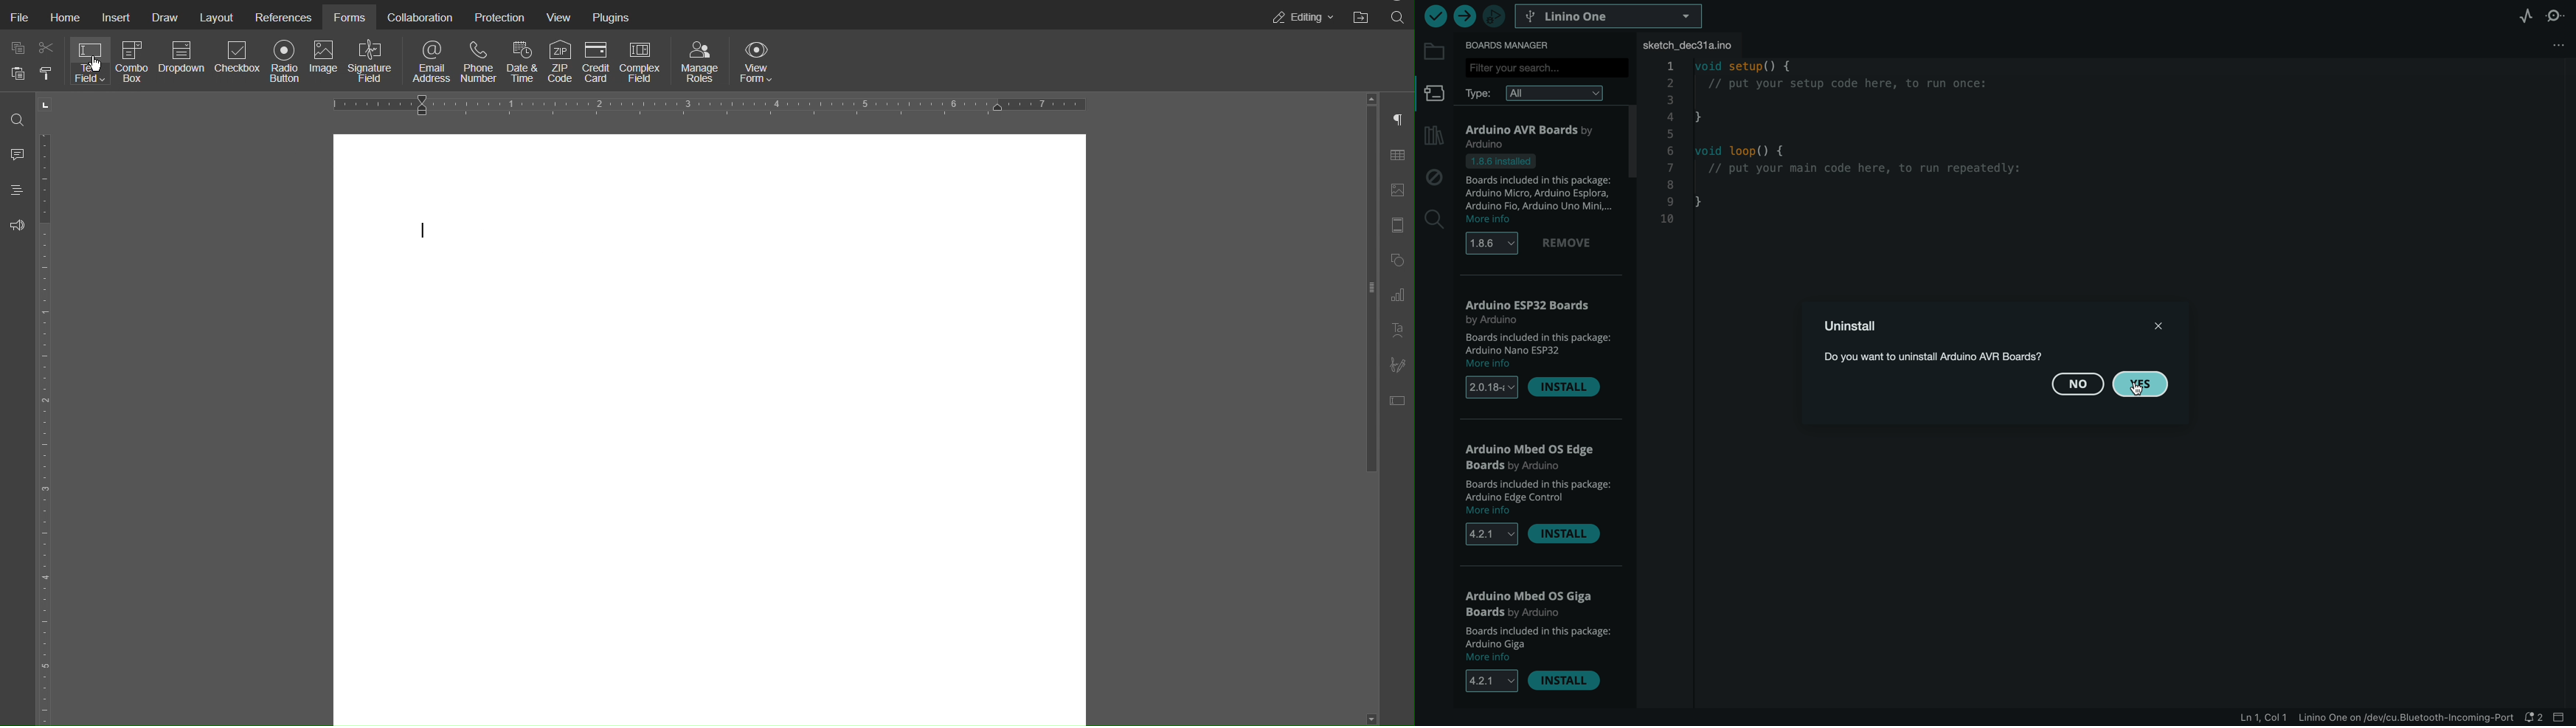  What do you see at coordinates (700, 61) in the screenshot?
I see `Manage Roles` at bounding box center [700, 61].